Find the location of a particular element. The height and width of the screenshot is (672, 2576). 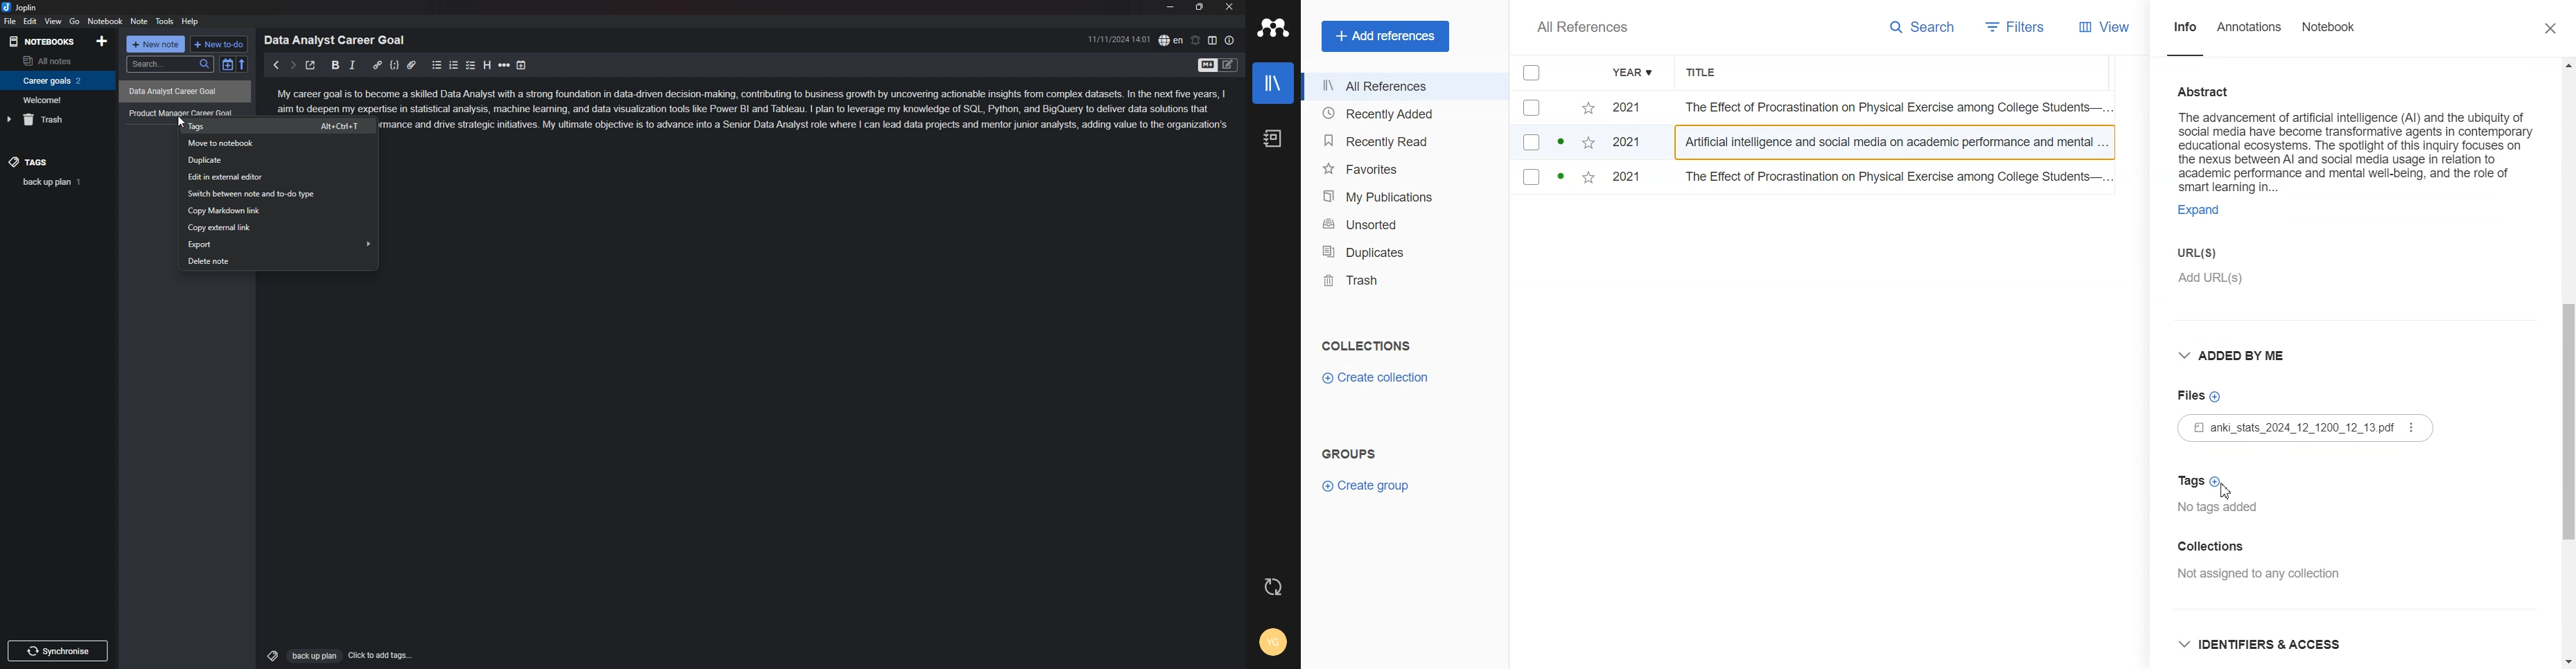

edit is located at coordinates (31, 21).